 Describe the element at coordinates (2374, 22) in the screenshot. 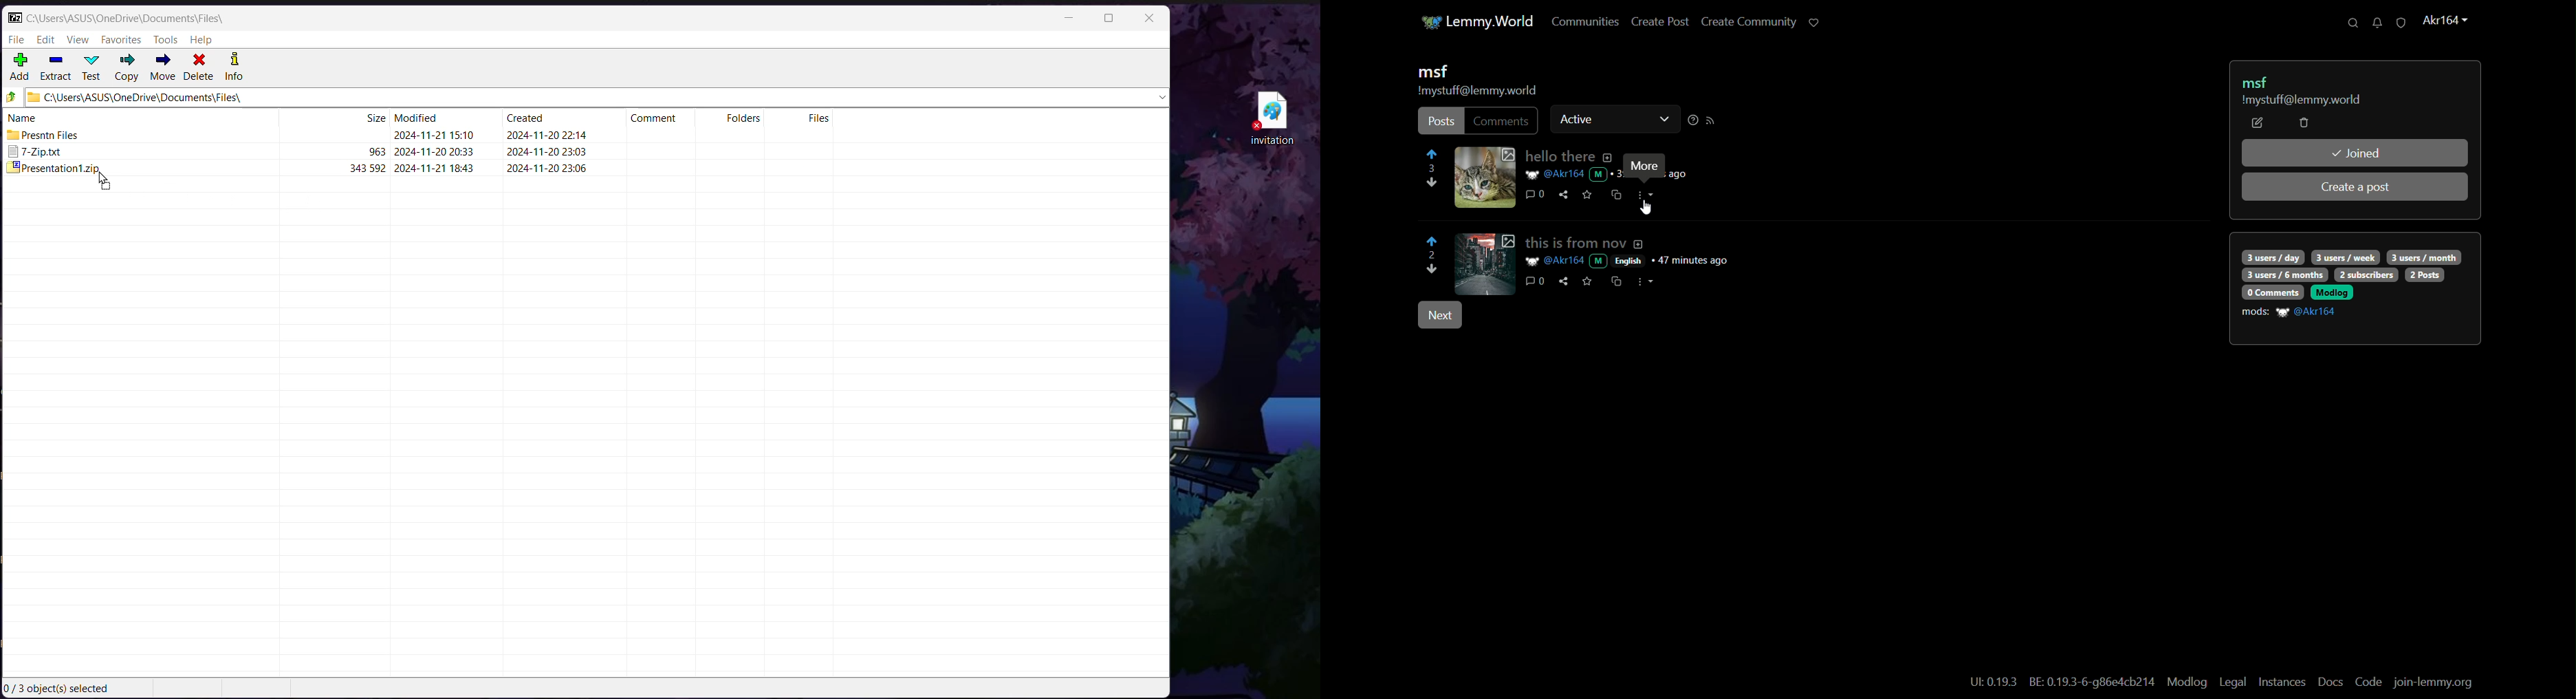

I see `unread messages` at that location.